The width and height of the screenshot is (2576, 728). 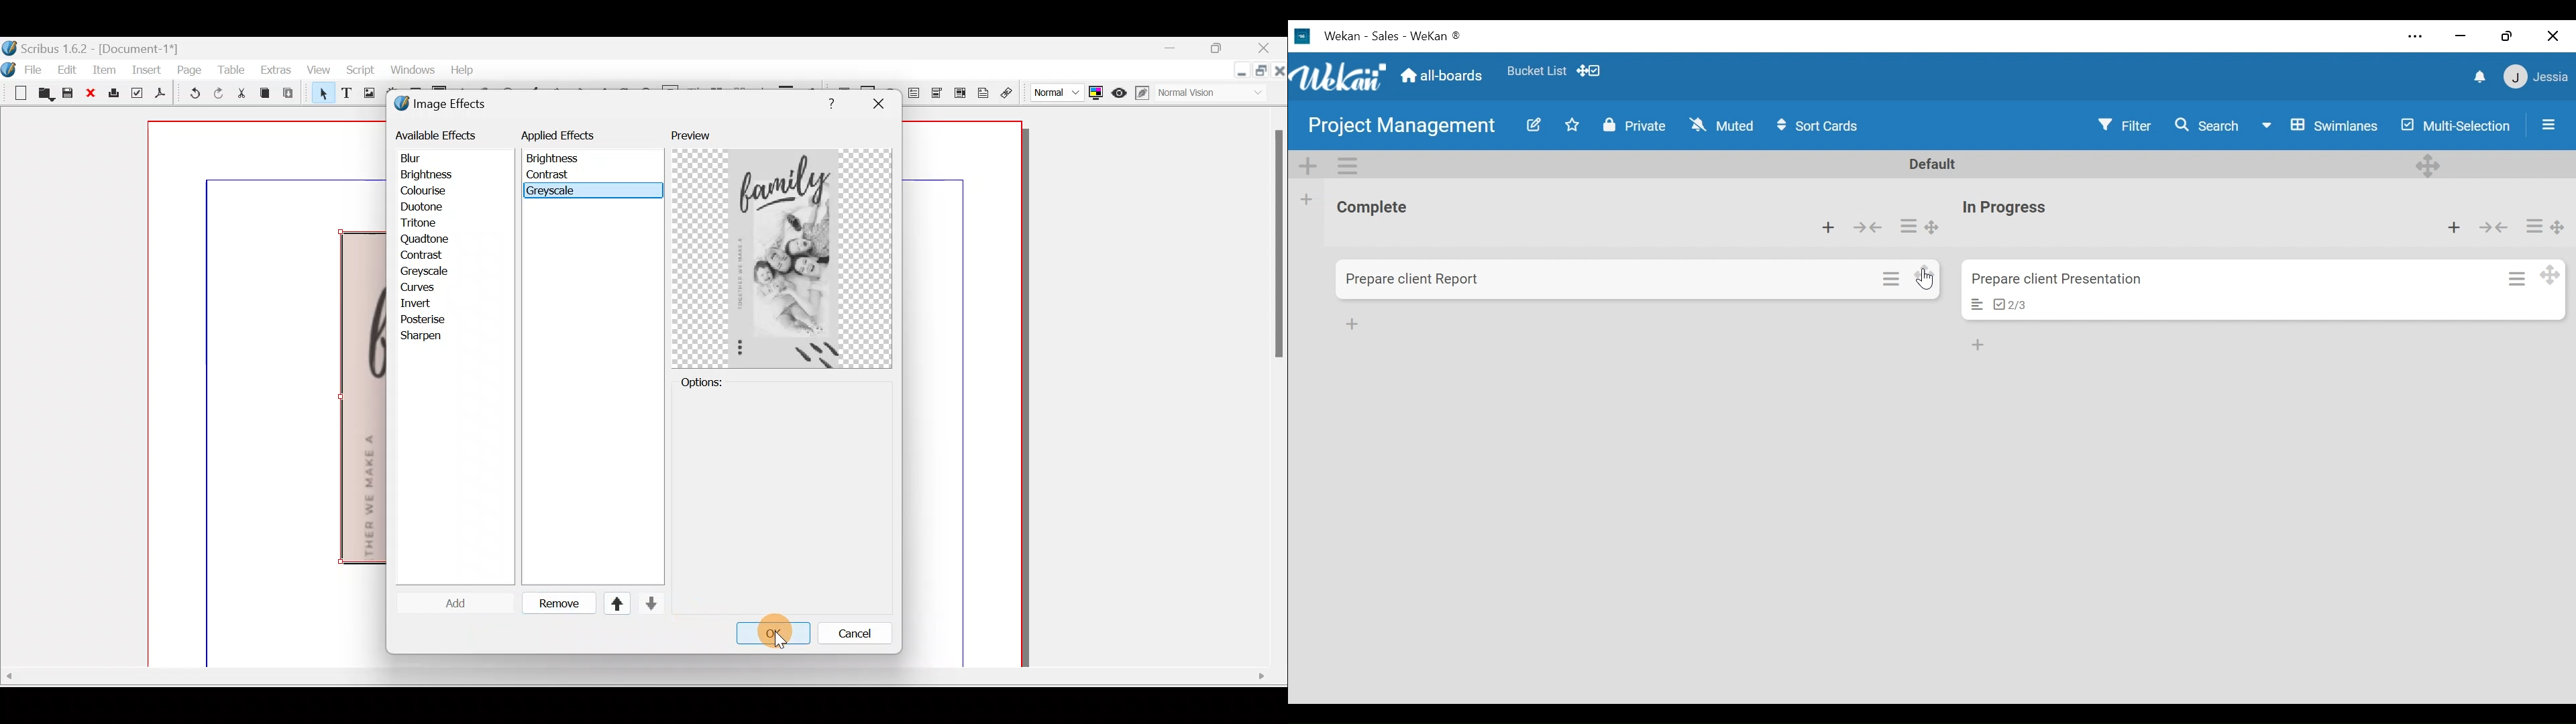 What do you see at coordinates (2475, 76) in the screenshot?
I see `notifications` at bounding box center [2475, 76].